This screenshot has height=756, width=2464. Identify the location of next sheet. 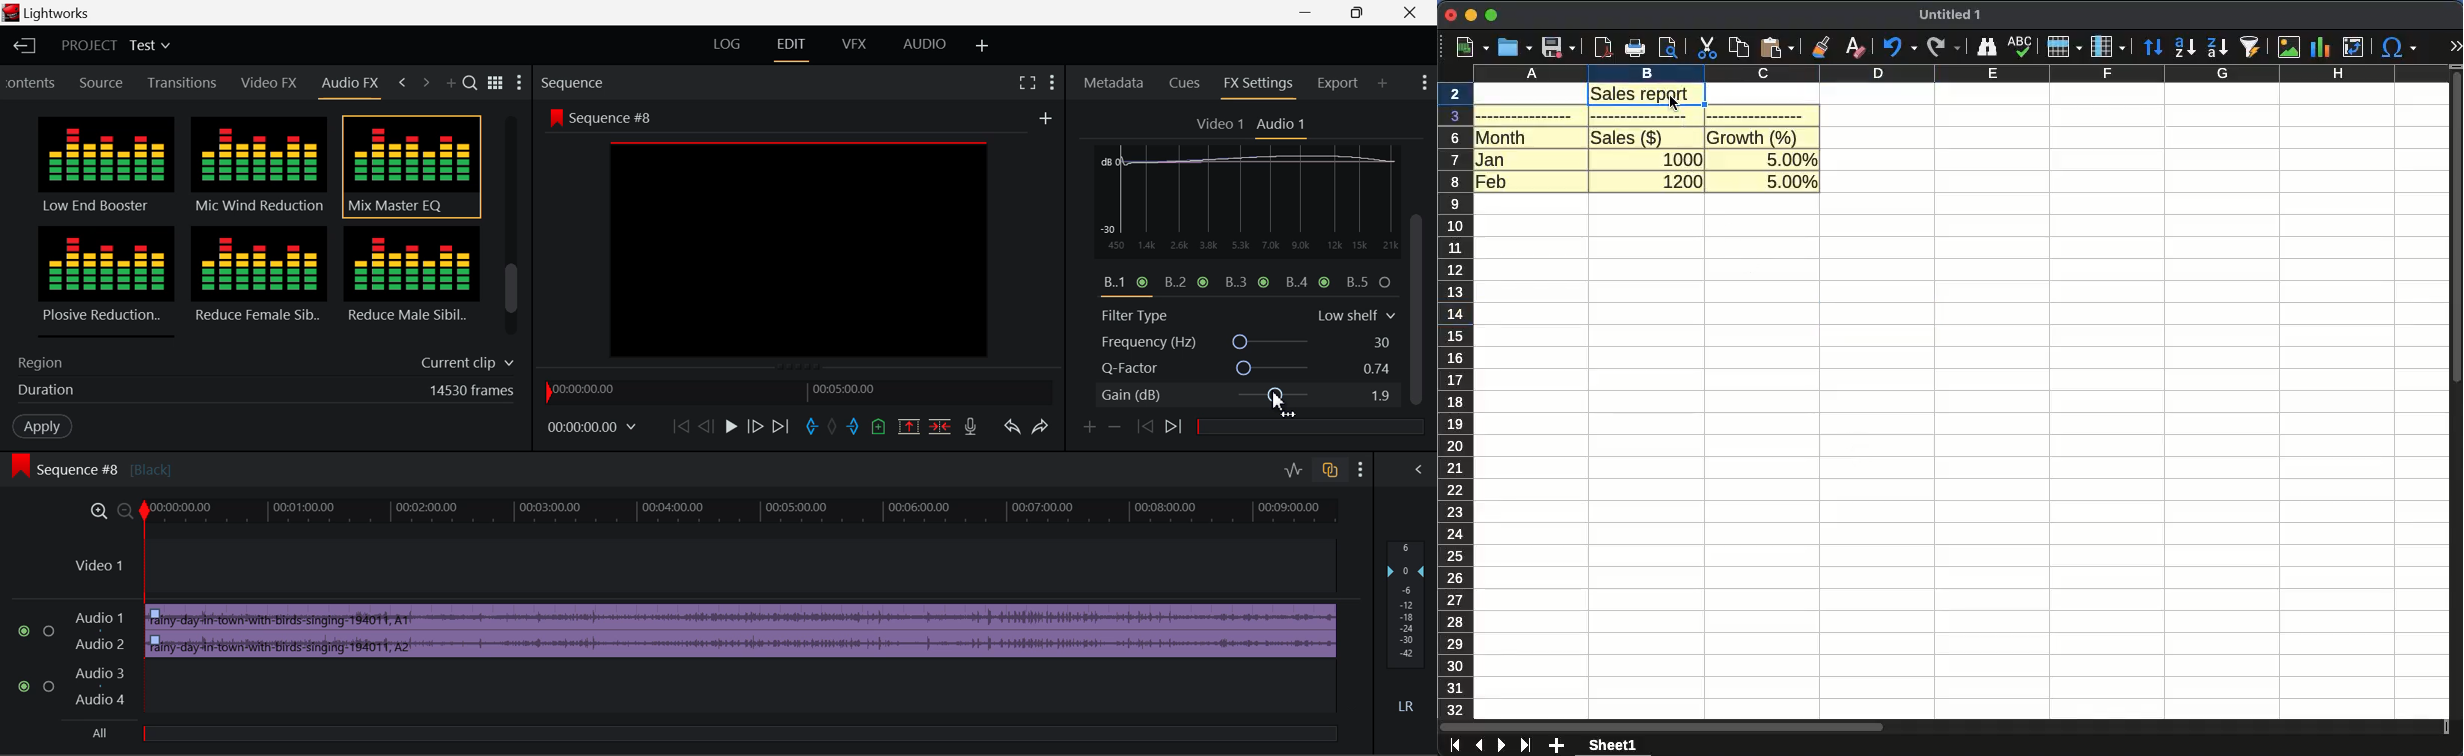
(1500, 745).